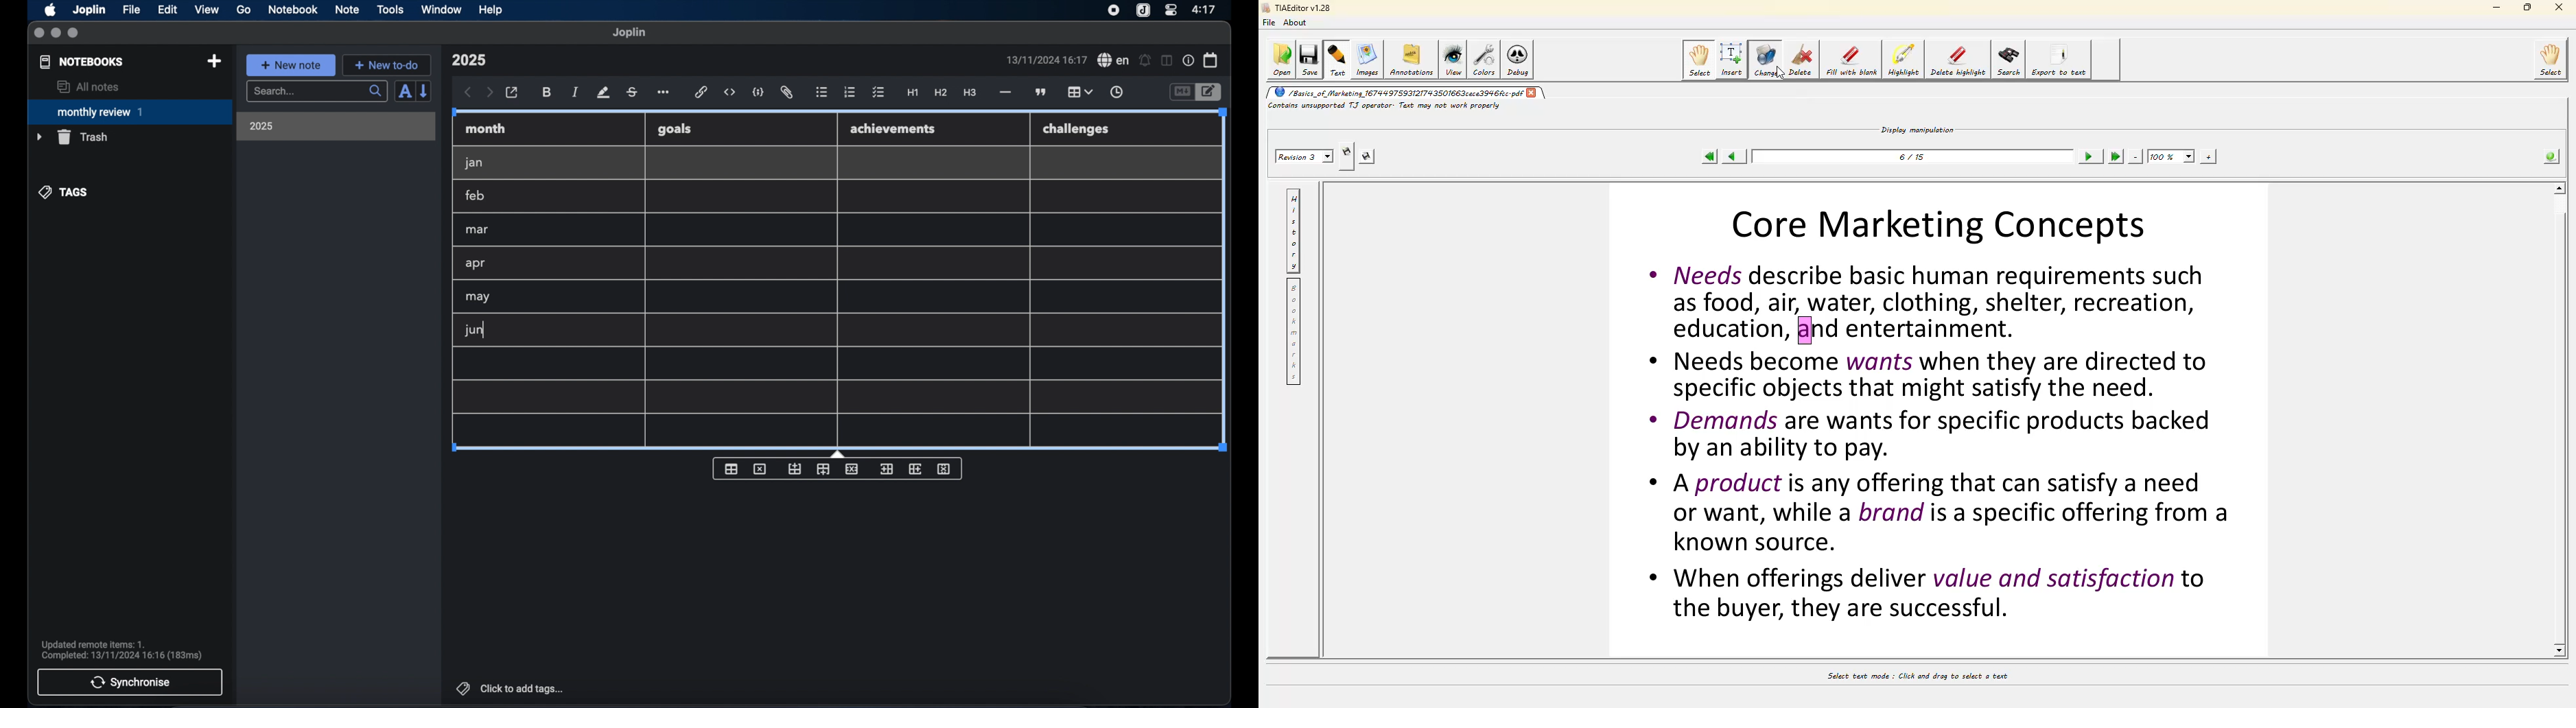 This screenshot has height=728, width=2576. Describe the element at coordinates (879, 93) in the screenshot. I see `check  list` at that location.